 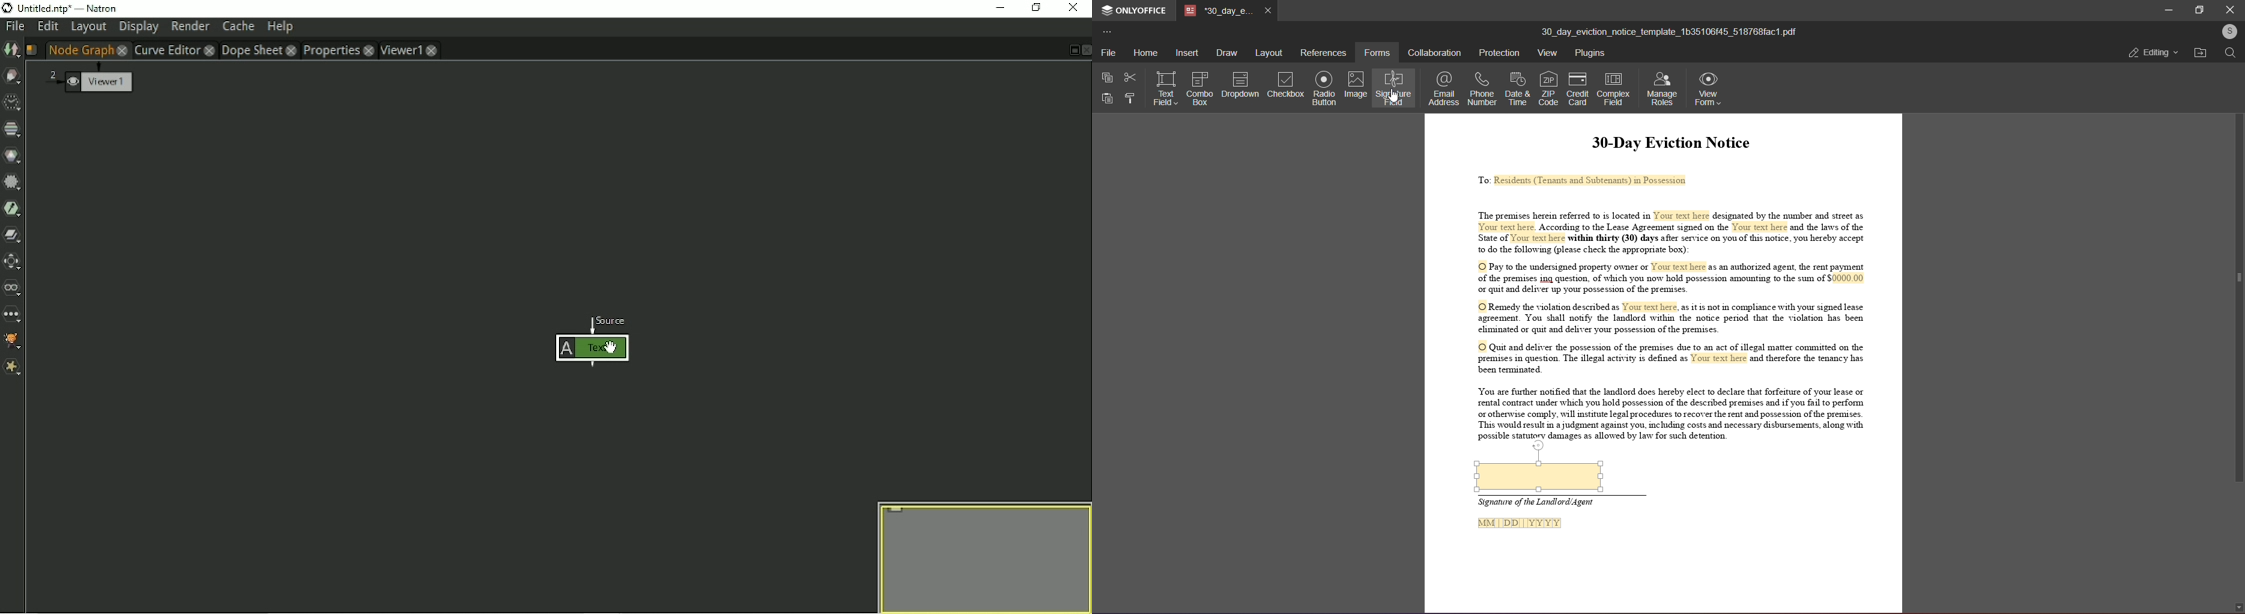 I want to click on image, so click(x=1357, y=84).